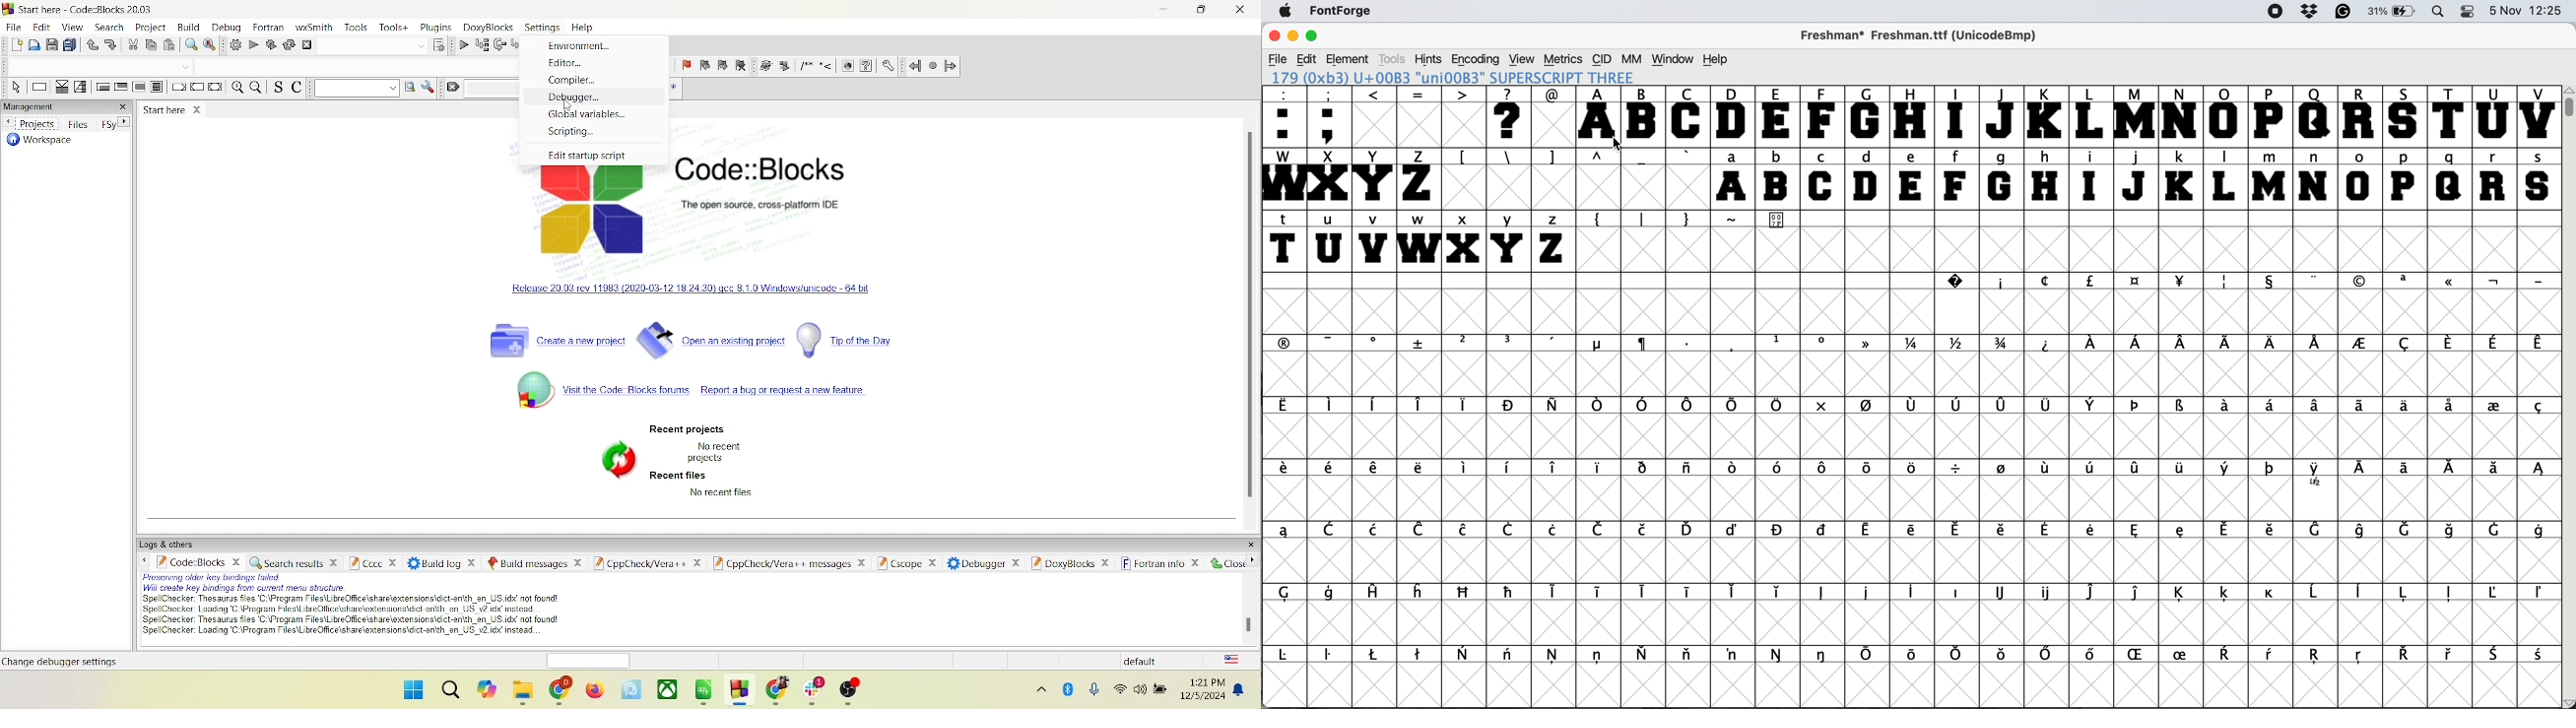 The width and height of the screenshot is (2576, 728). What do you see at coordinates (1205, 12) in the screenshot?
I see `maximize` at bounding box center [1205, 12].